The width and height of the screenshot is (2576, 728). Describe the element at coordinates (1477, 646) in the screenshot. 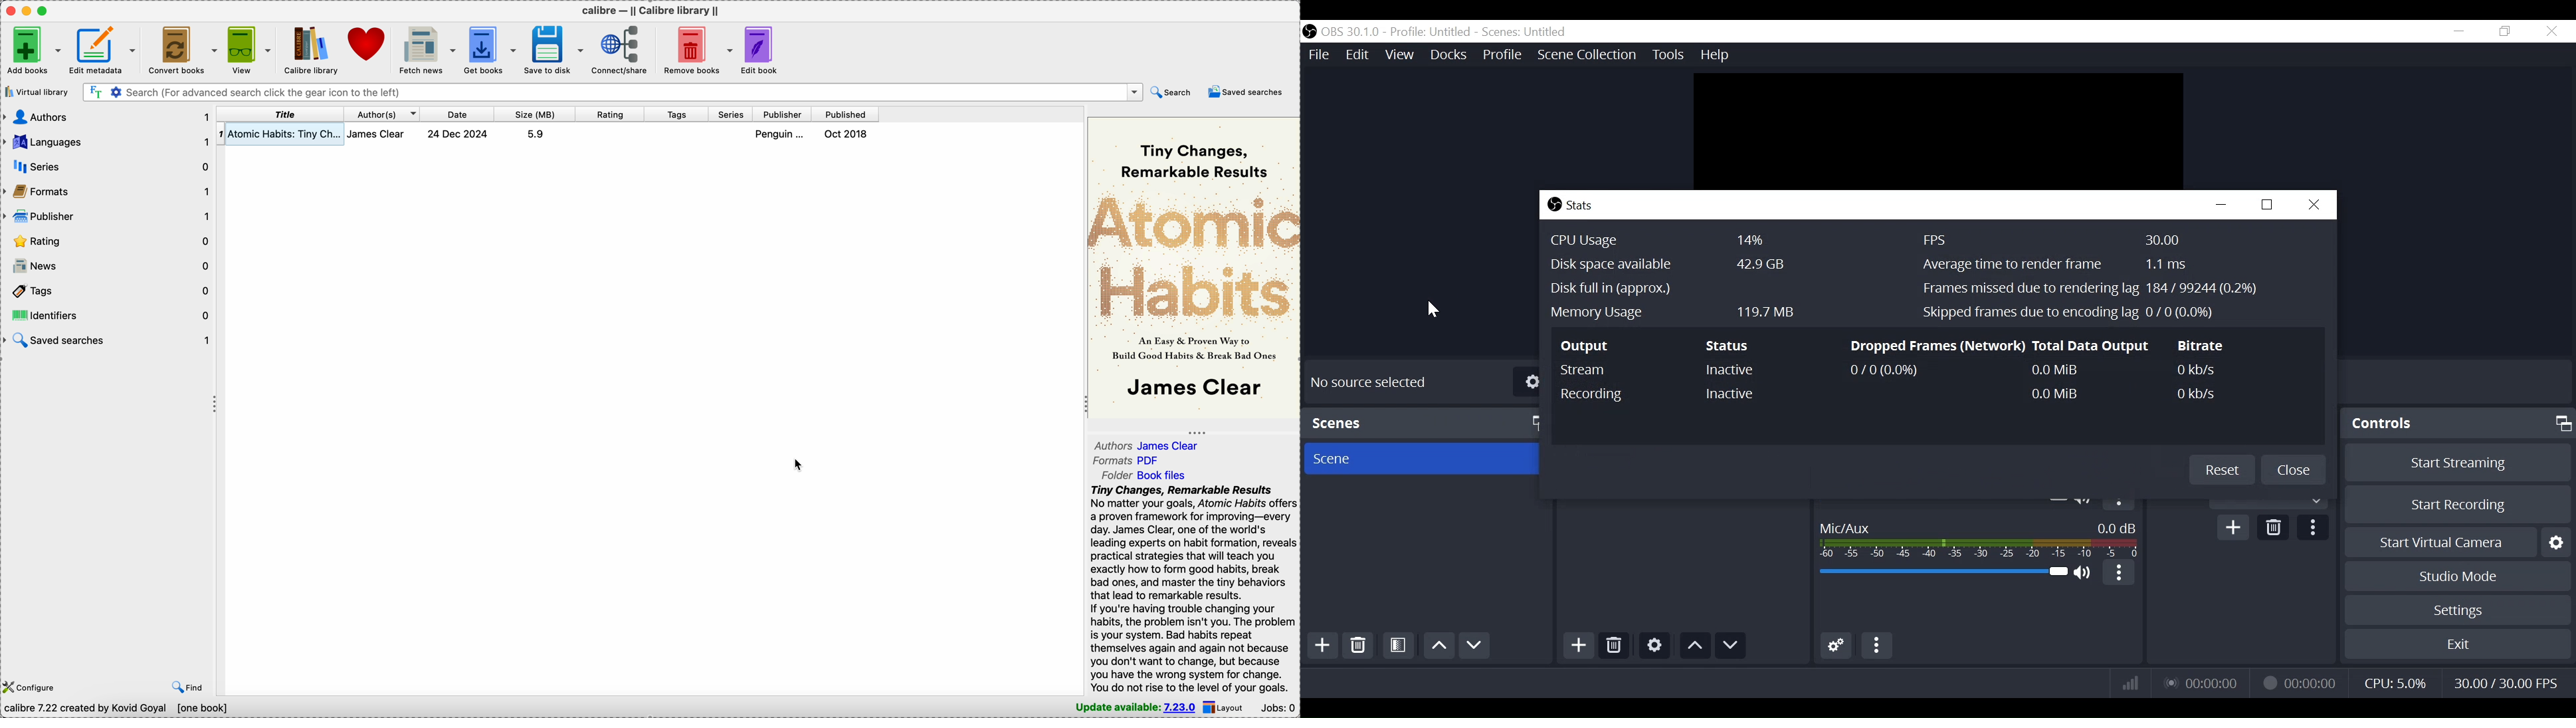

I see `Move Down` at that location.